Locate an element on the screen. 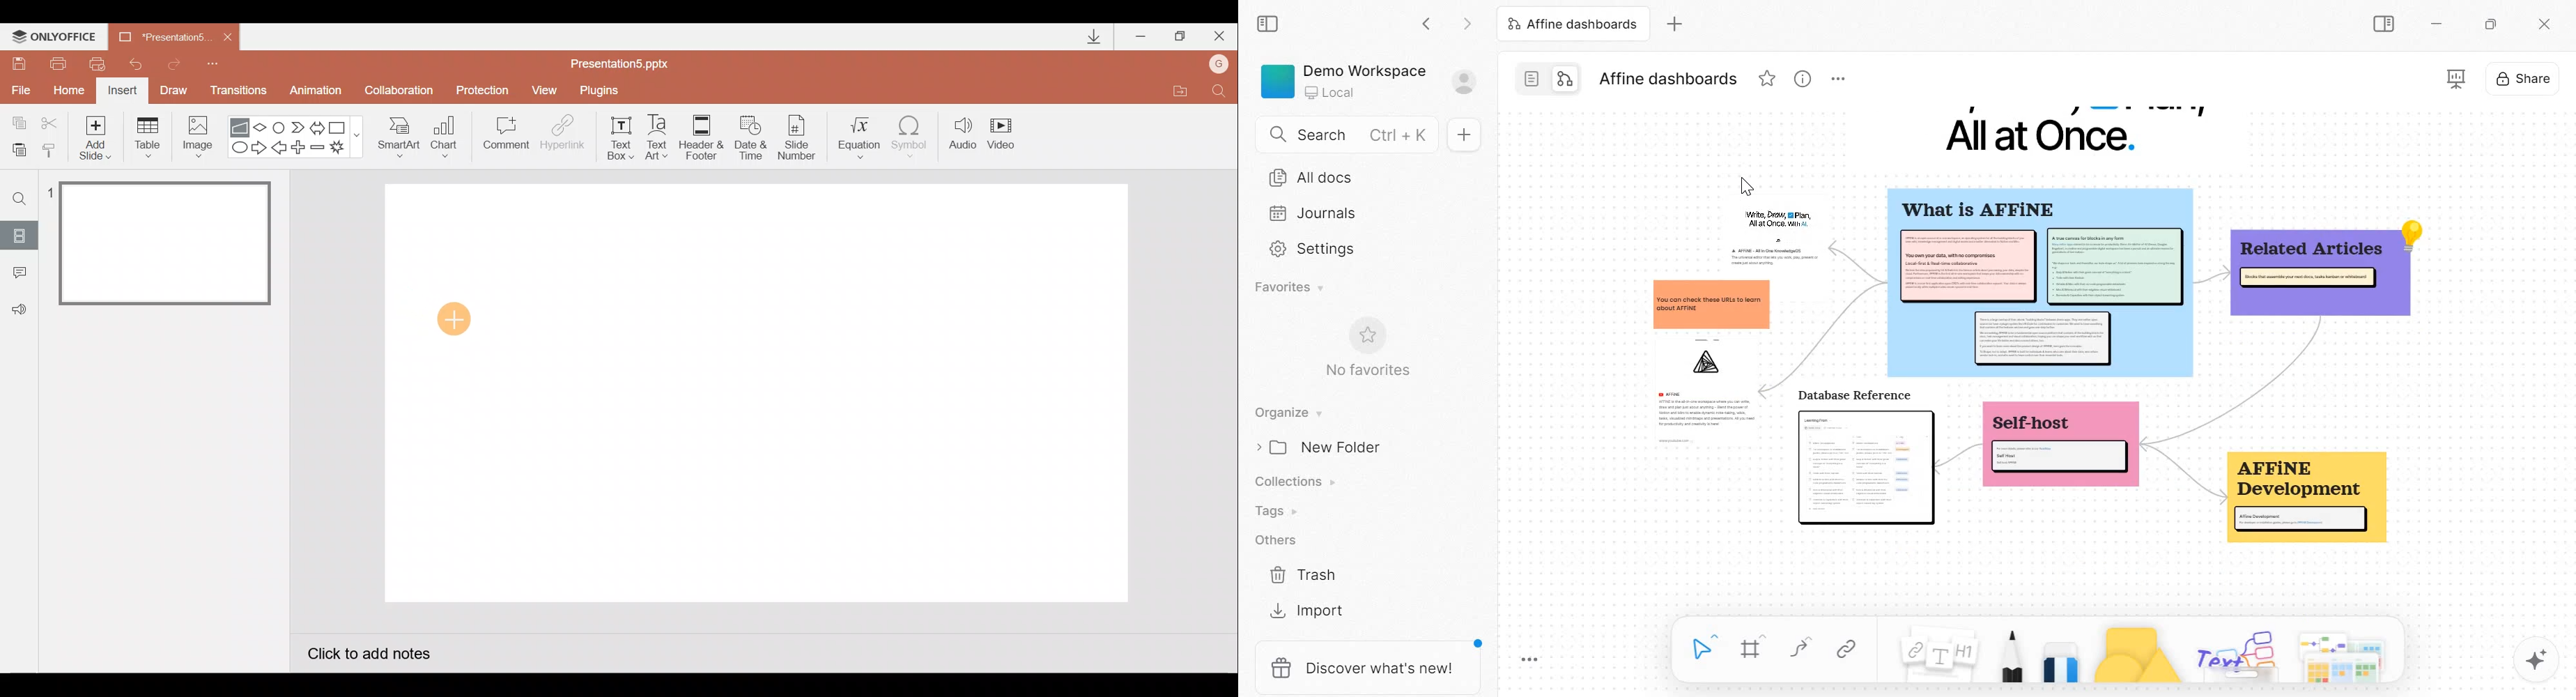 The image size is (2576, 700). Date & time is located at coordinates (750, 134).